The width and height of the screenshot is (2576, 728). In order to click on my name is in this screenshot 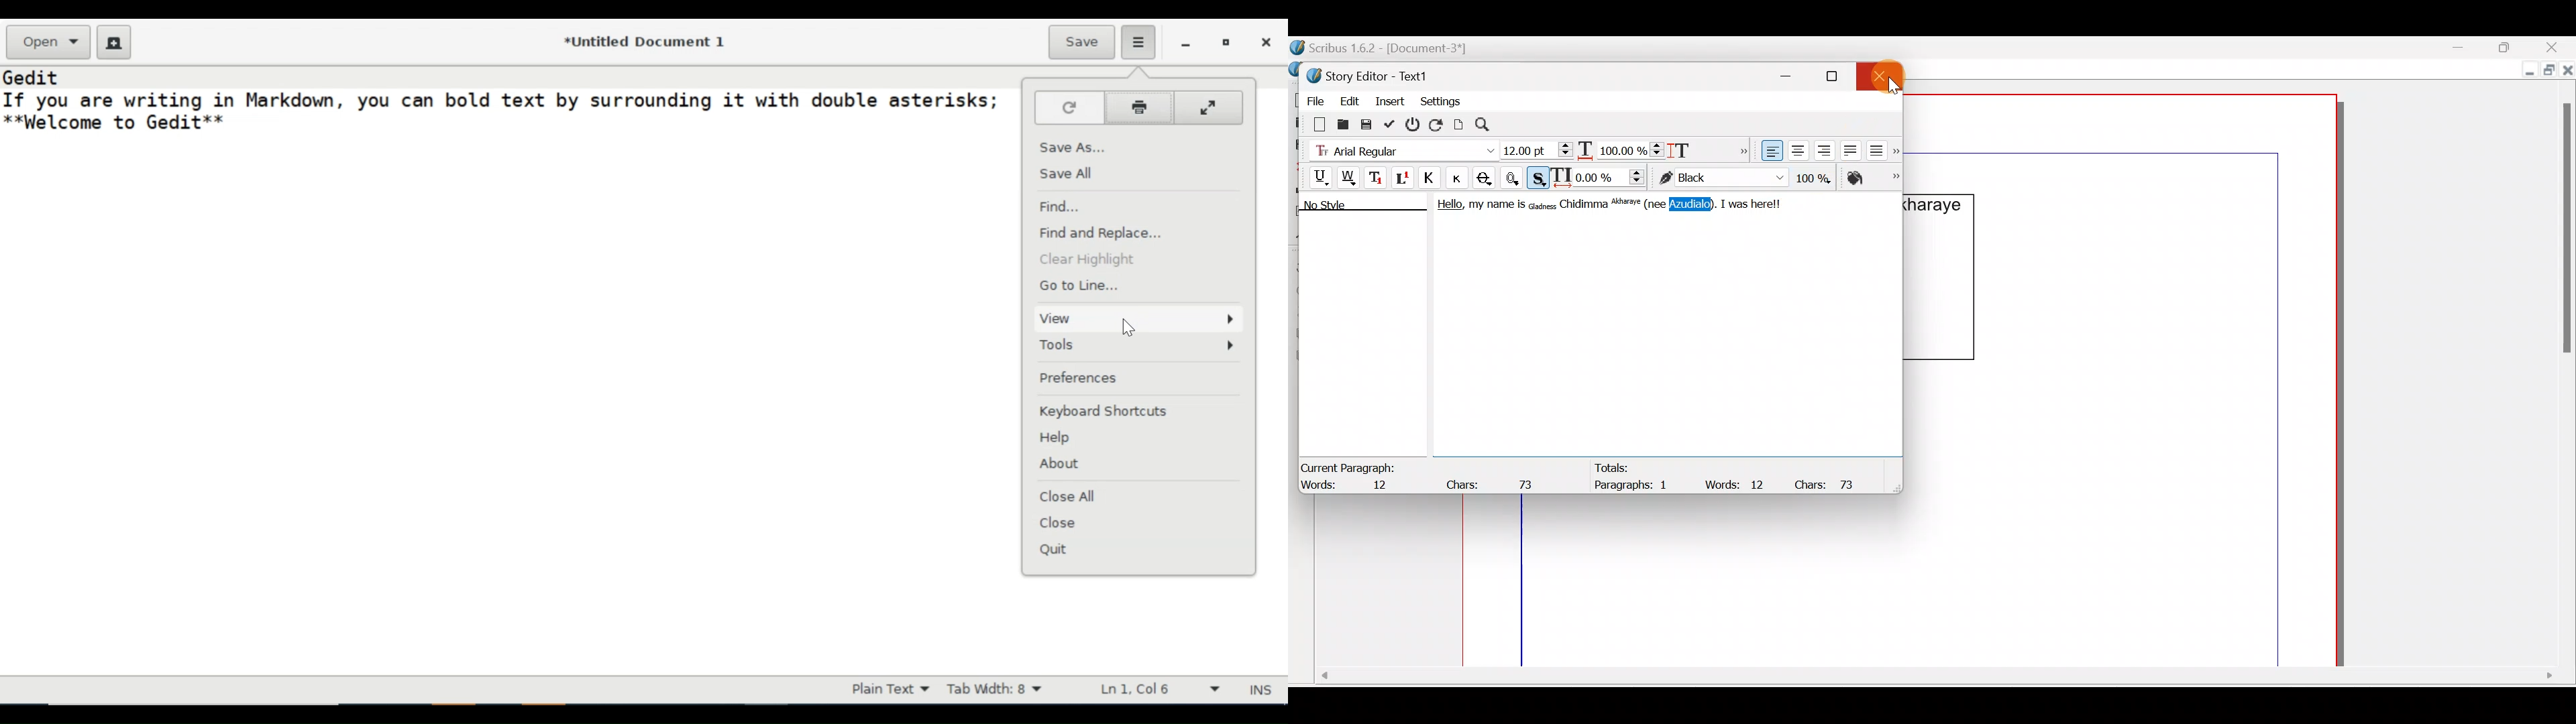, I will do `click(1496, 207)`.